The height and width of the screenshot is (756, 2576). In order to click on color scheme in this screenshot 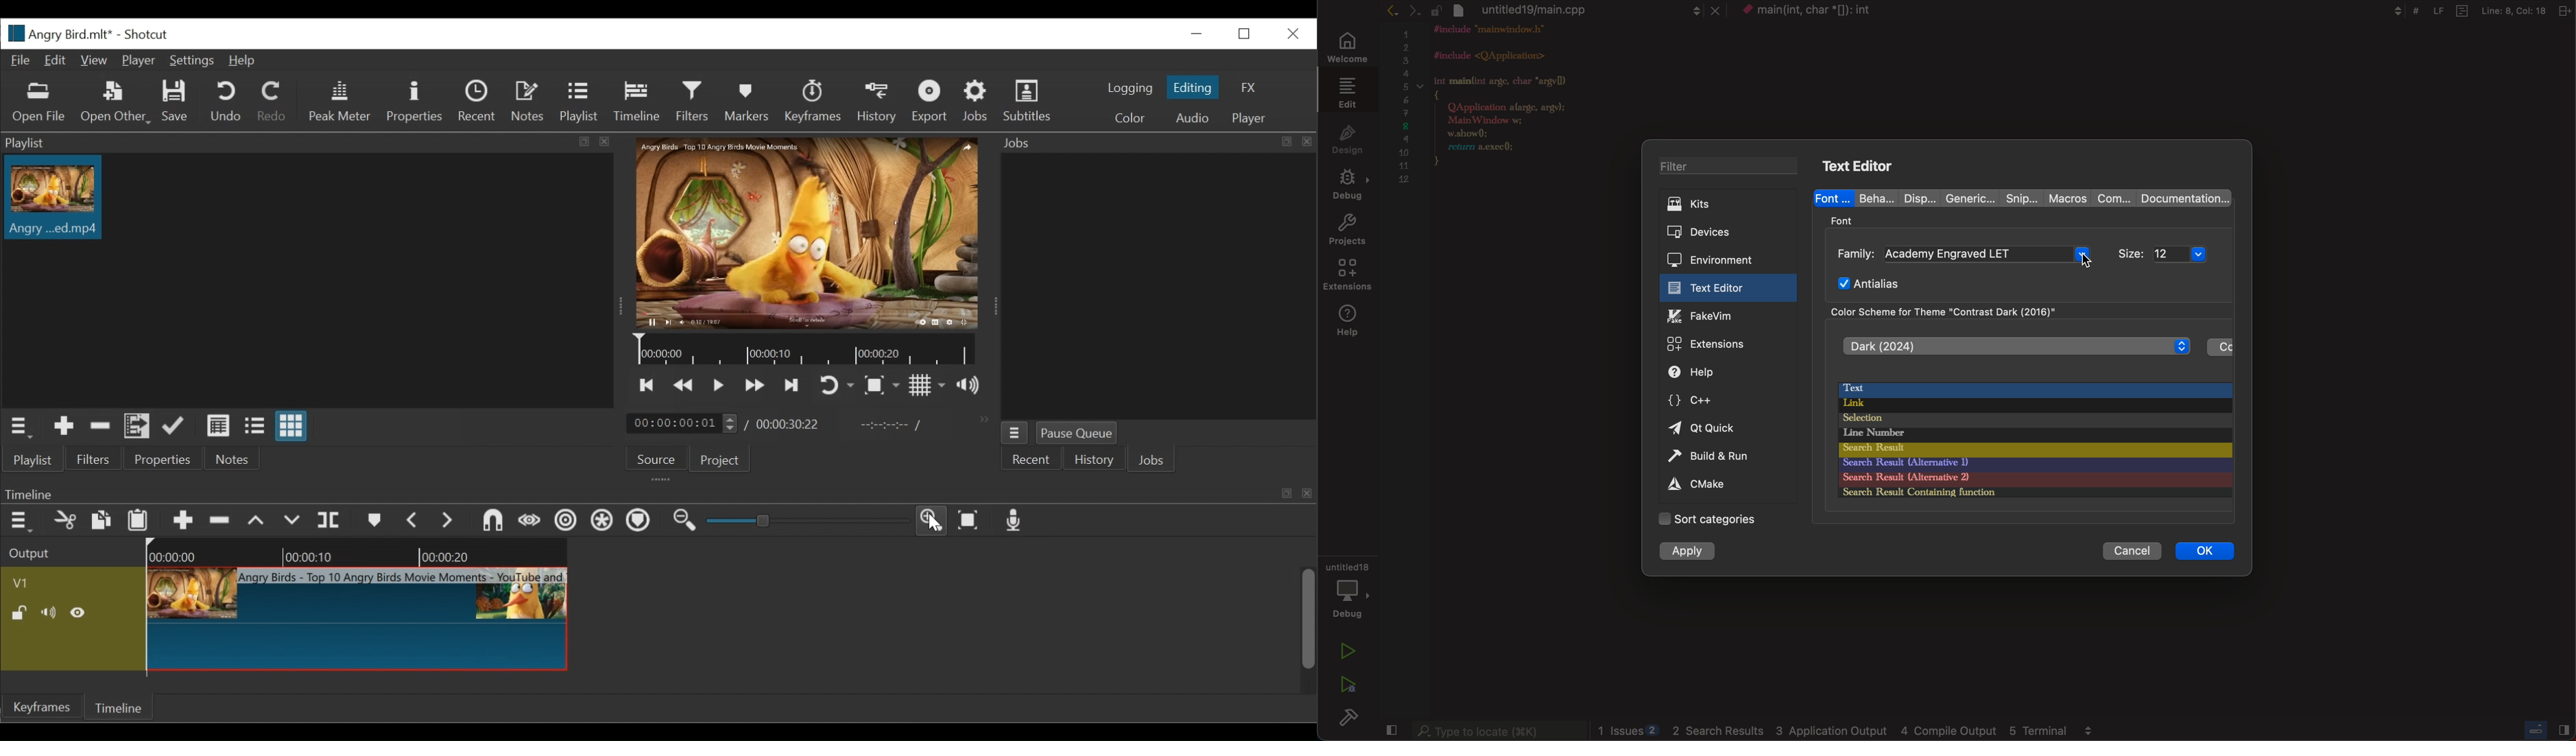, I will do `click(1975, 312)`.